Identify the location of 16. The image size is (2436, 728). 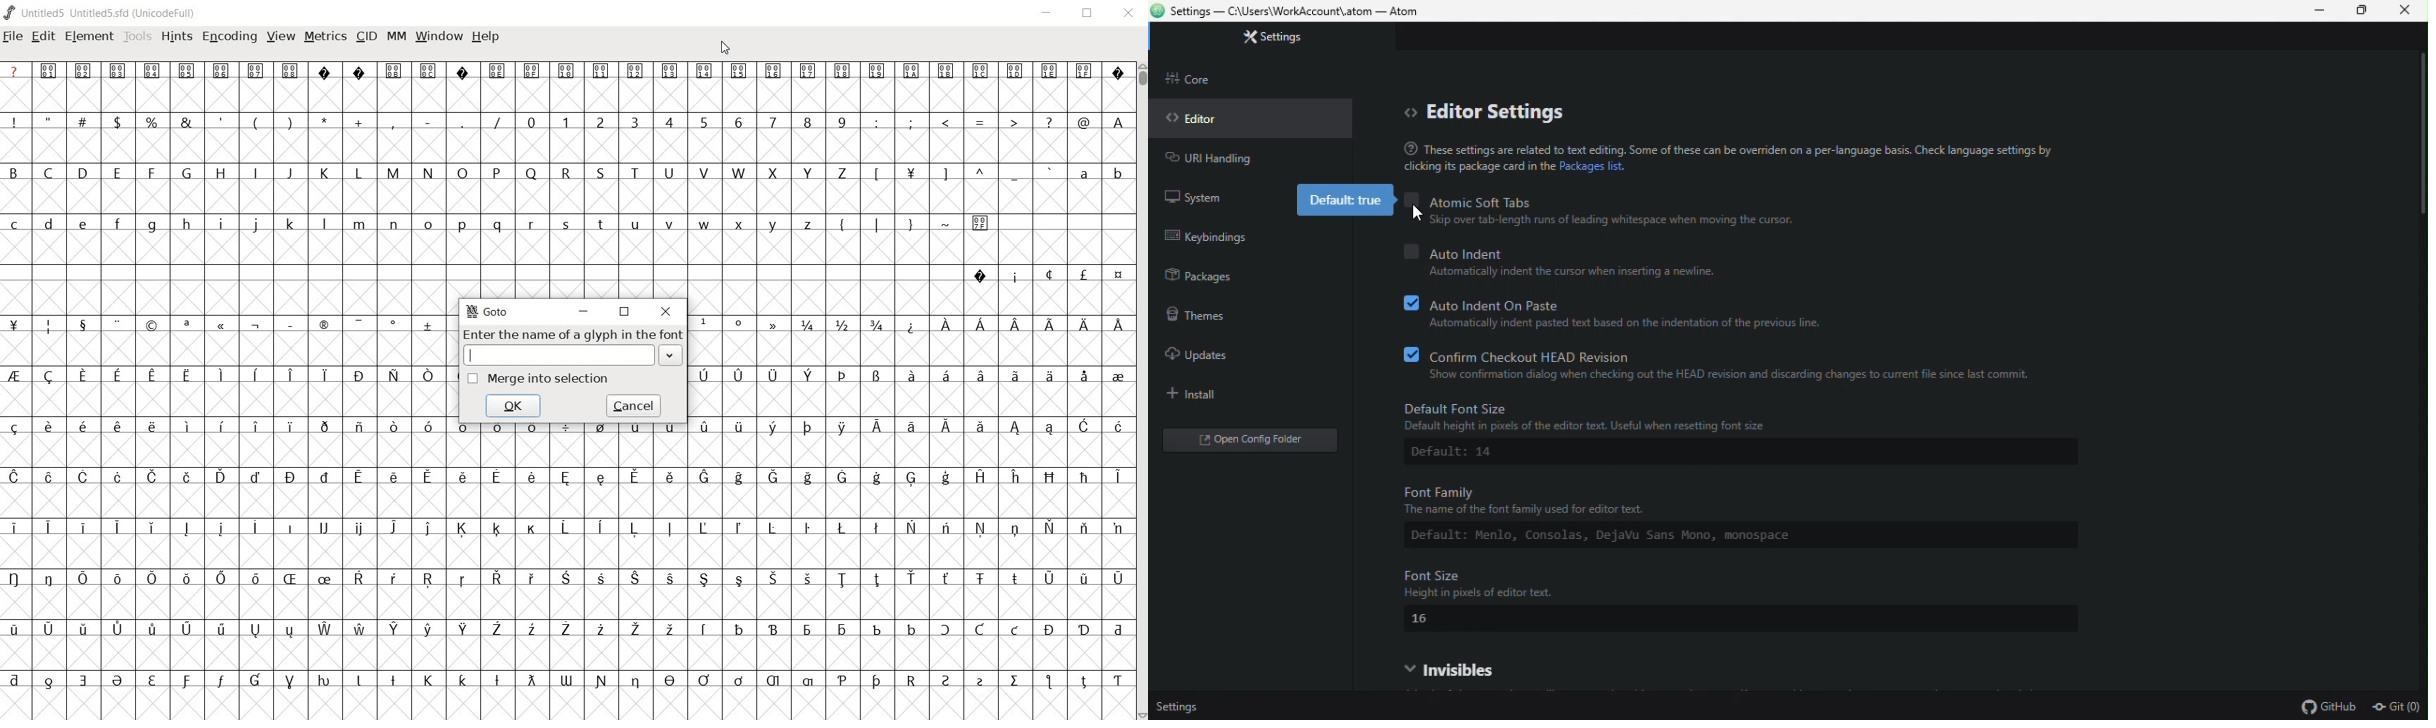
(1432, 619).